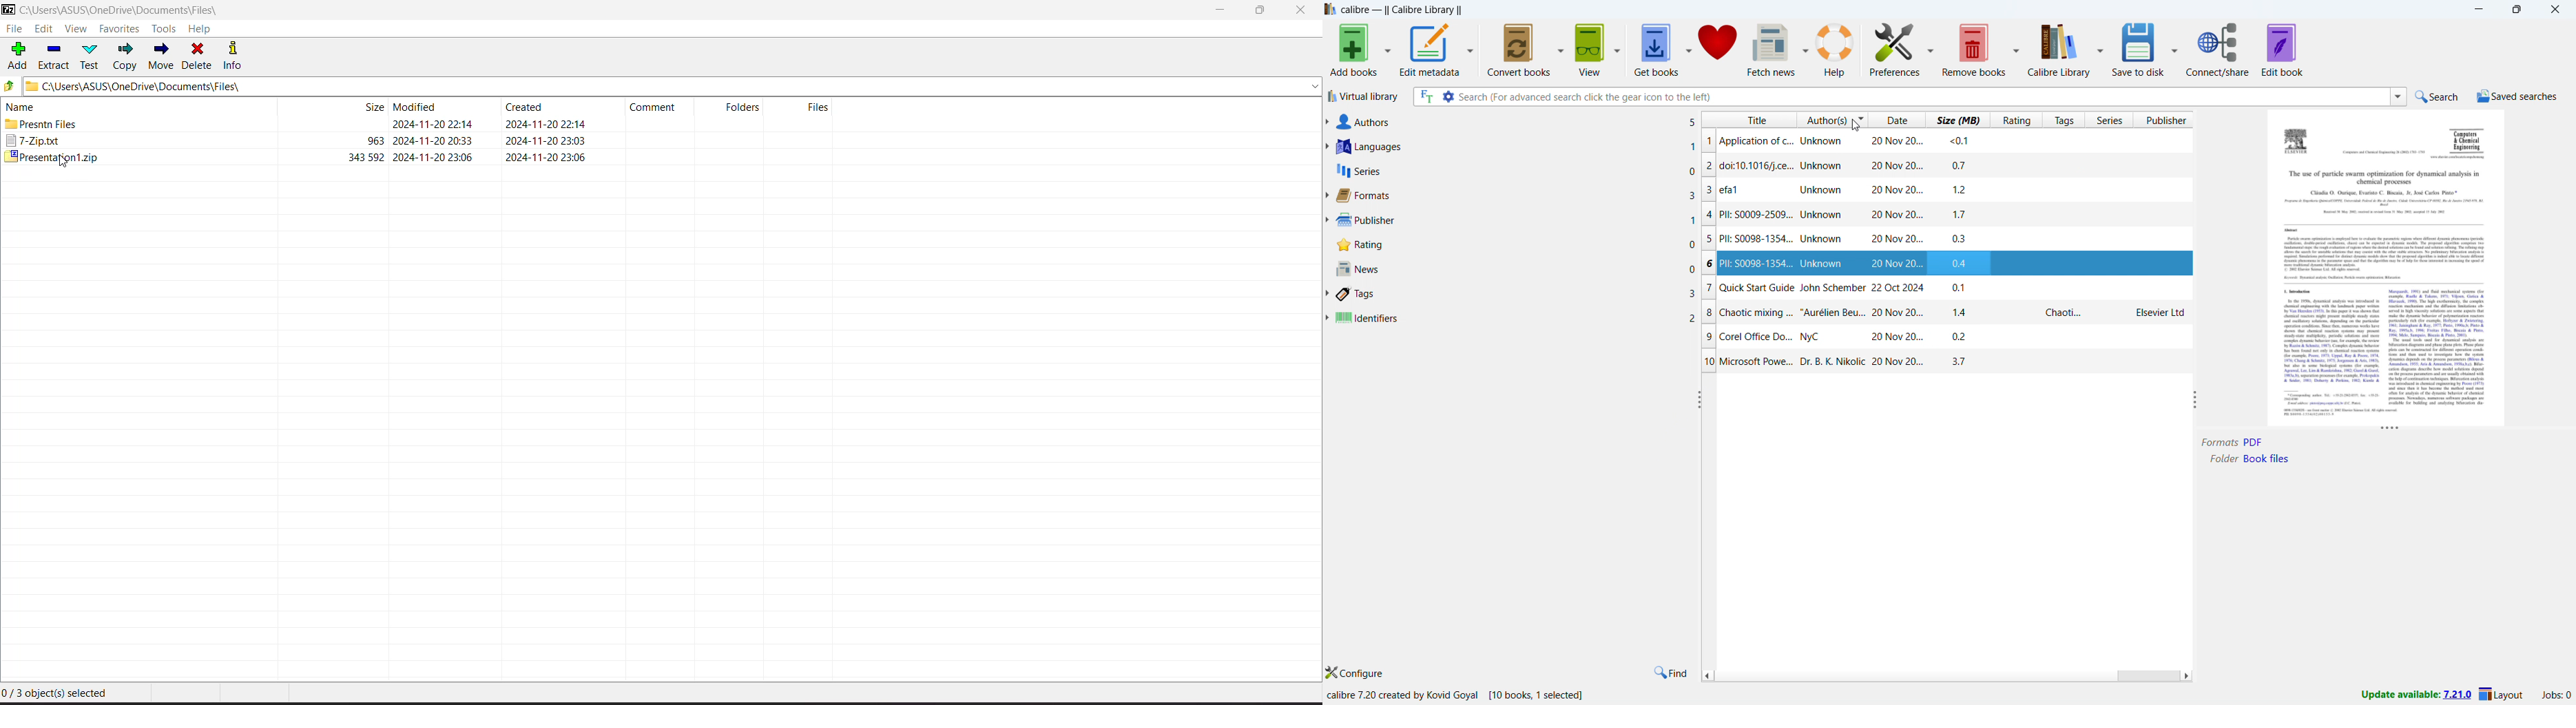 This screenshot has height=728, width=2576. Describe the element at coordinates (2461, 158) in the screenshot. I see `` at that location.